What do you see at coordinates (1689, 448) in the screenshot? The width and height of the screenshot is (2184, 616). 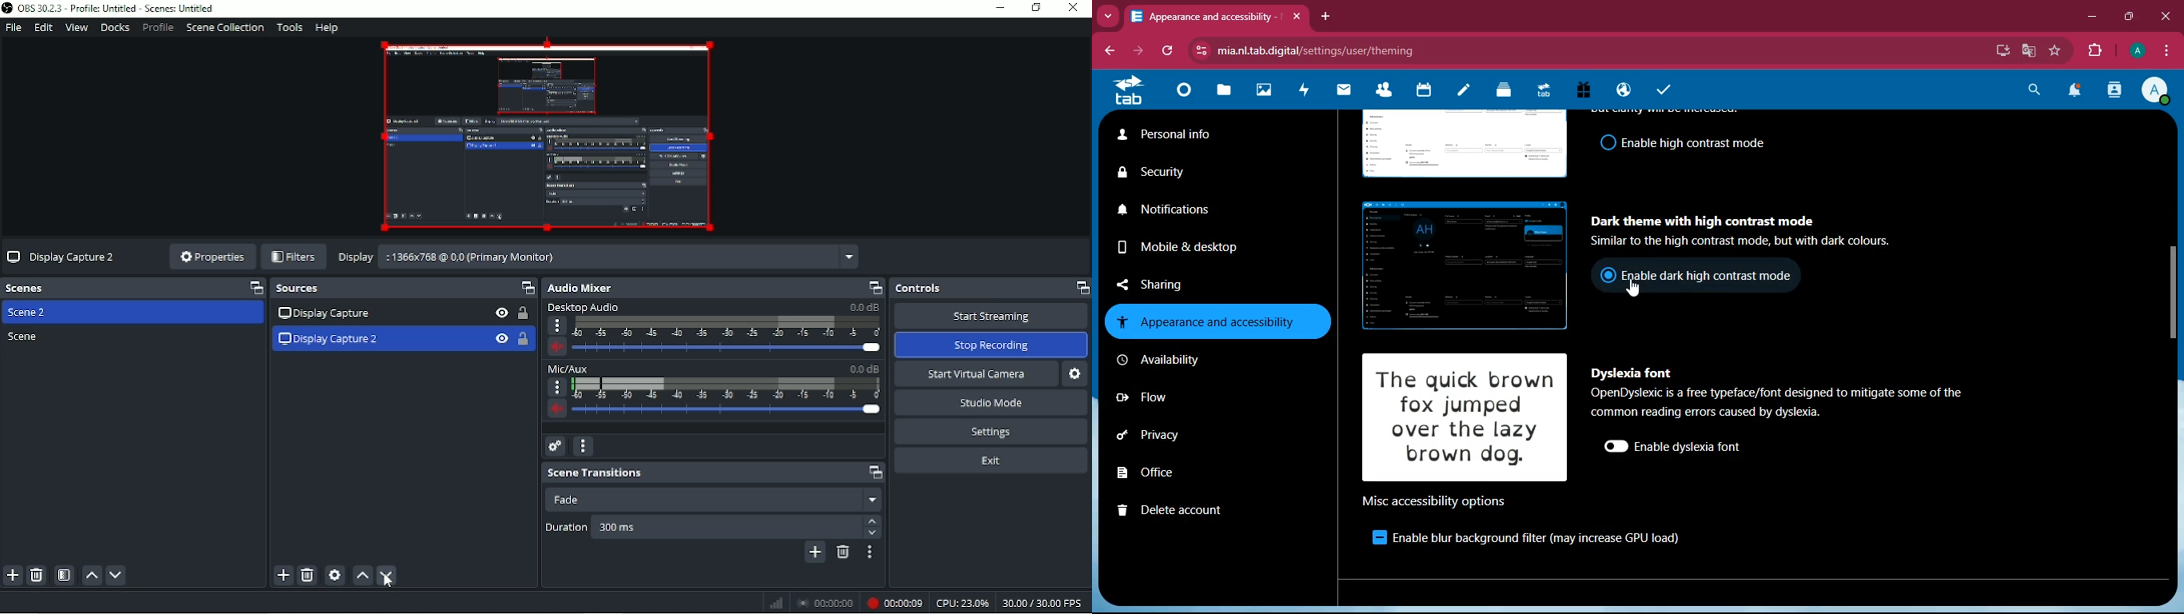 I see `enable` at bounding box center [1689, 448].